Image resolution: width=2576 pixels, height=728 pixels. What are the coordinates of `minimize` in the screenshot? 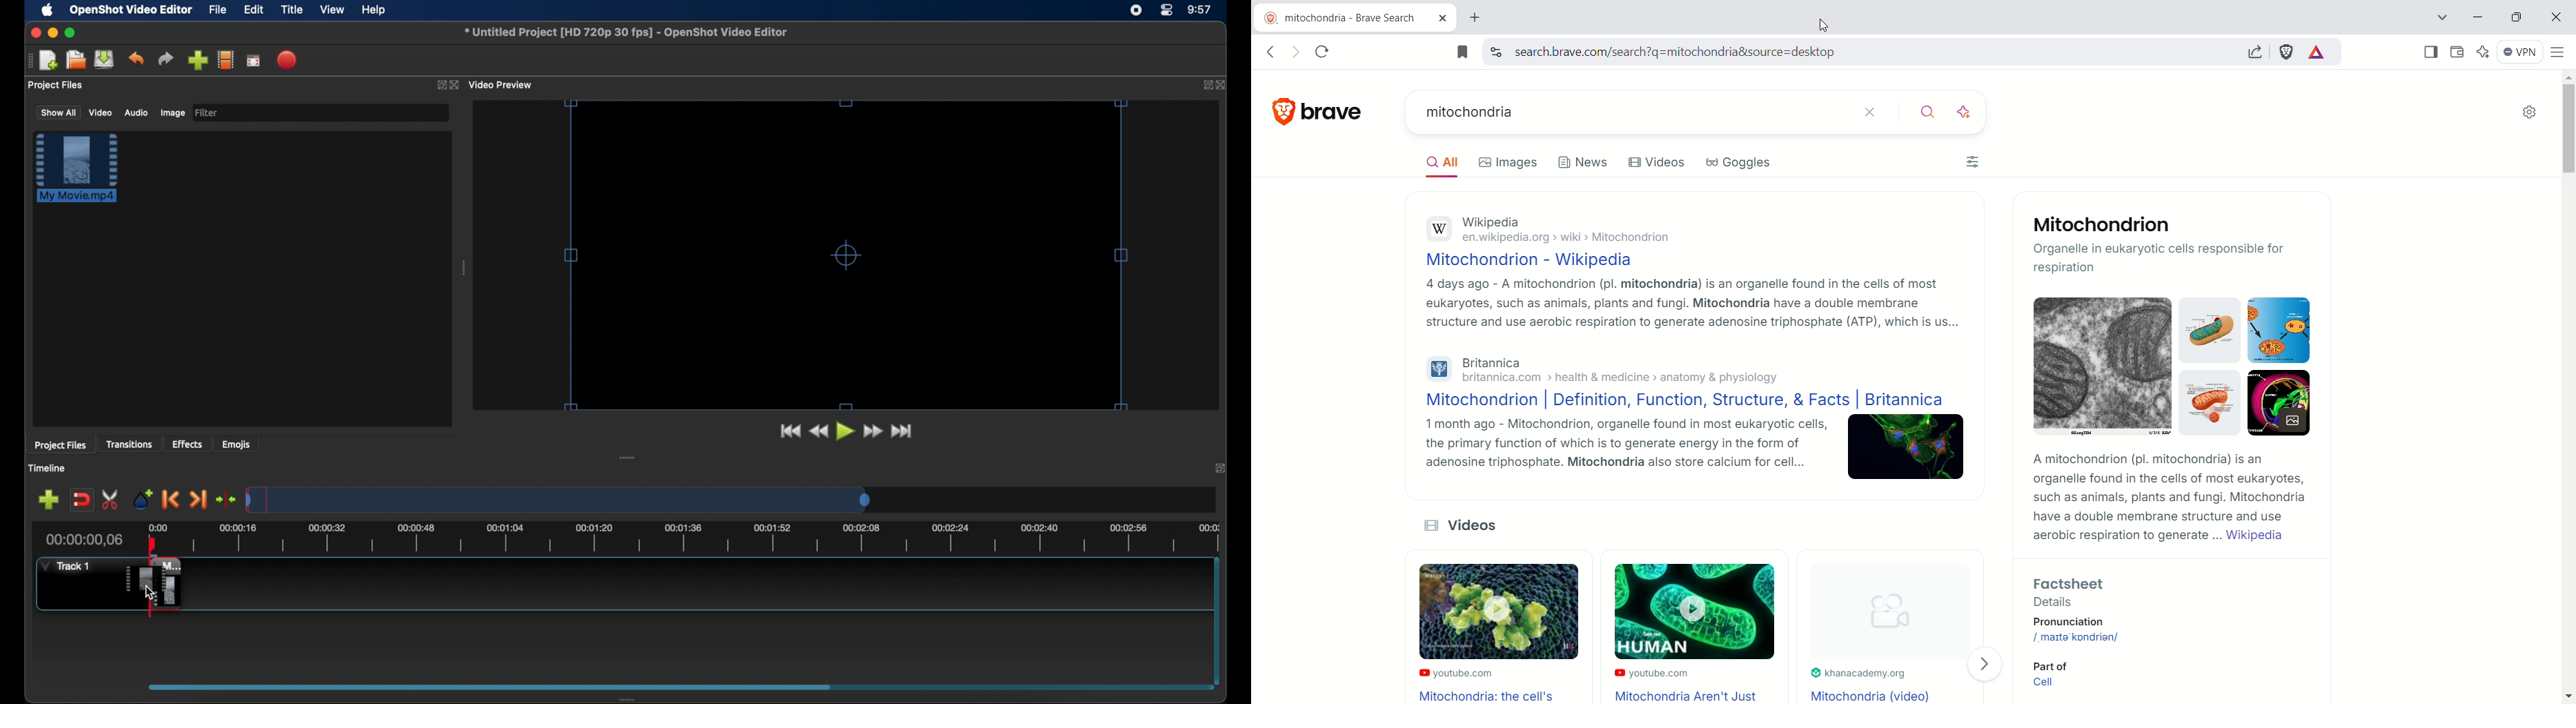 It's located at (2479, 17).